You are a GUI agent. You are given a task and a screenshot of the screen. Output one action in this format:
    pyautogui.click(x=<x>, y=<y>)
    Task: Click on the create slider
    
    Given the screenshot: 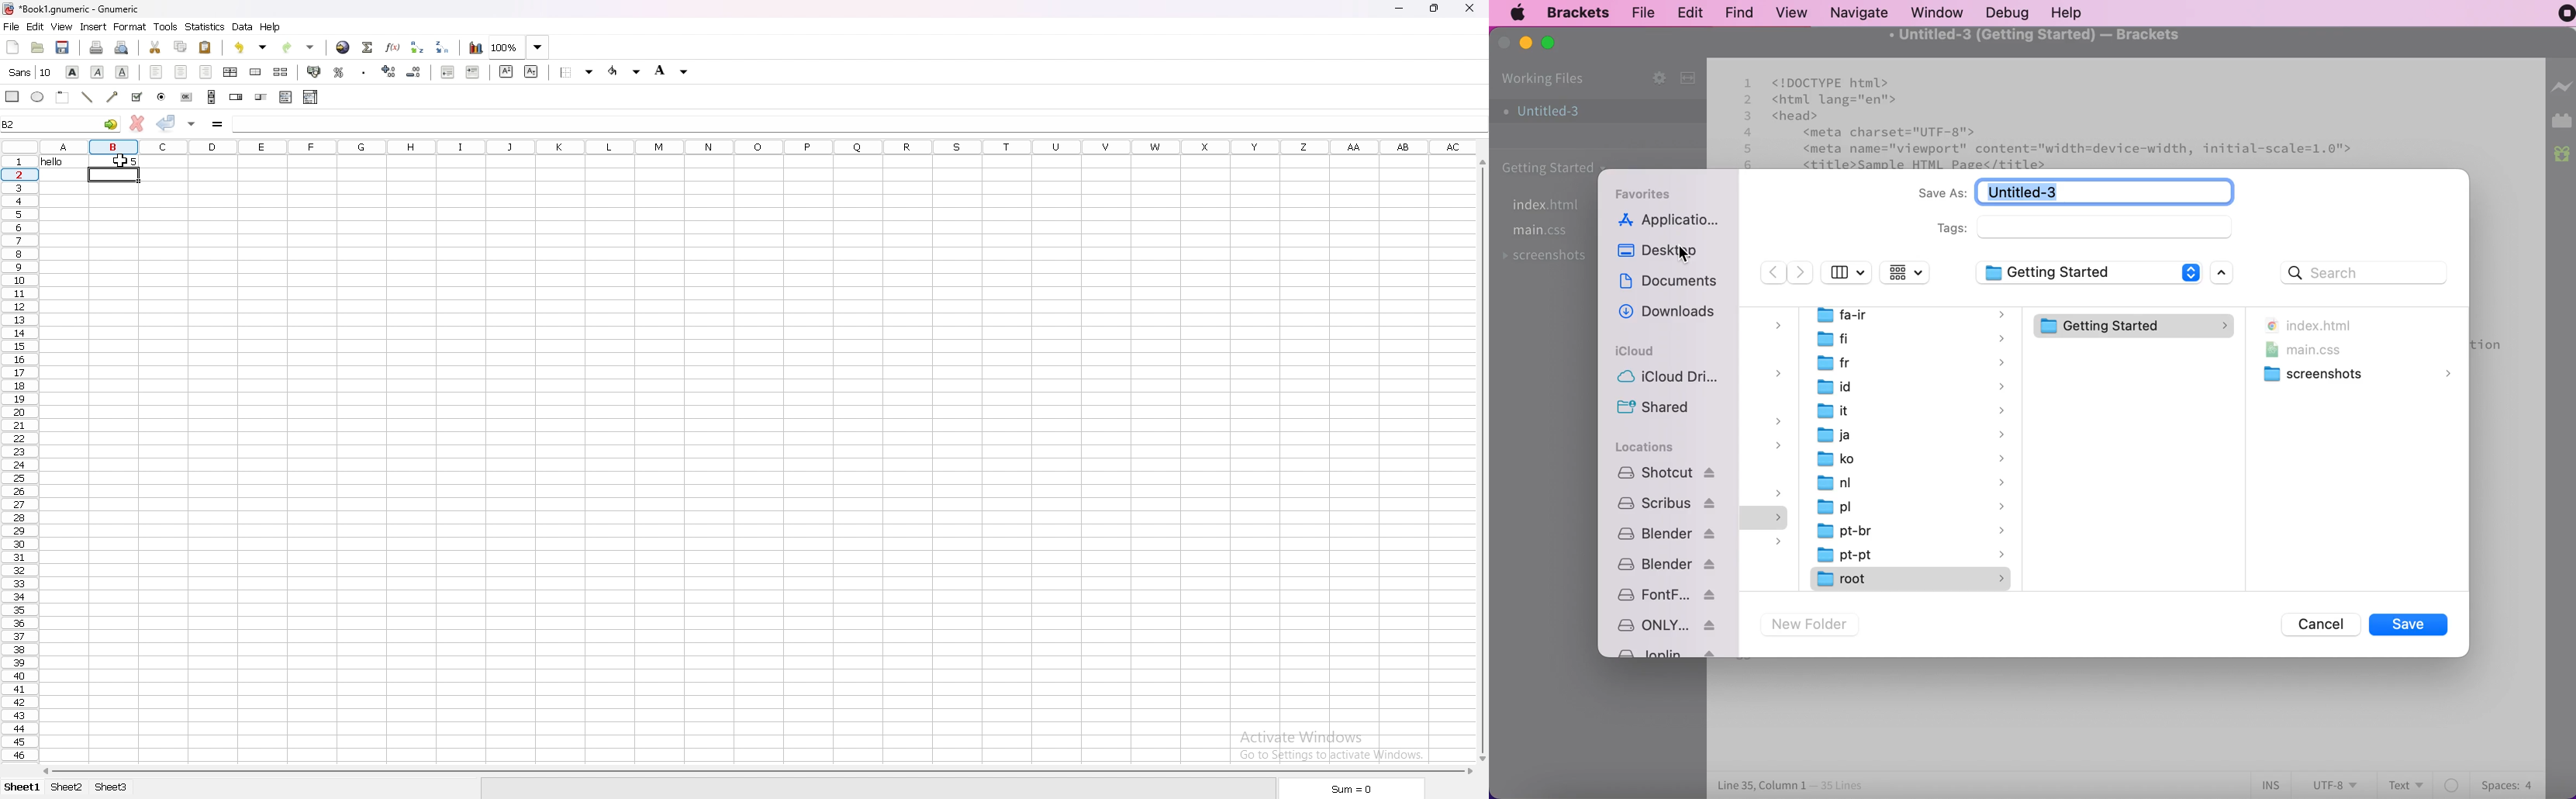 What is the action you would take?
    pyautogui.click(x=263, y=97)
    